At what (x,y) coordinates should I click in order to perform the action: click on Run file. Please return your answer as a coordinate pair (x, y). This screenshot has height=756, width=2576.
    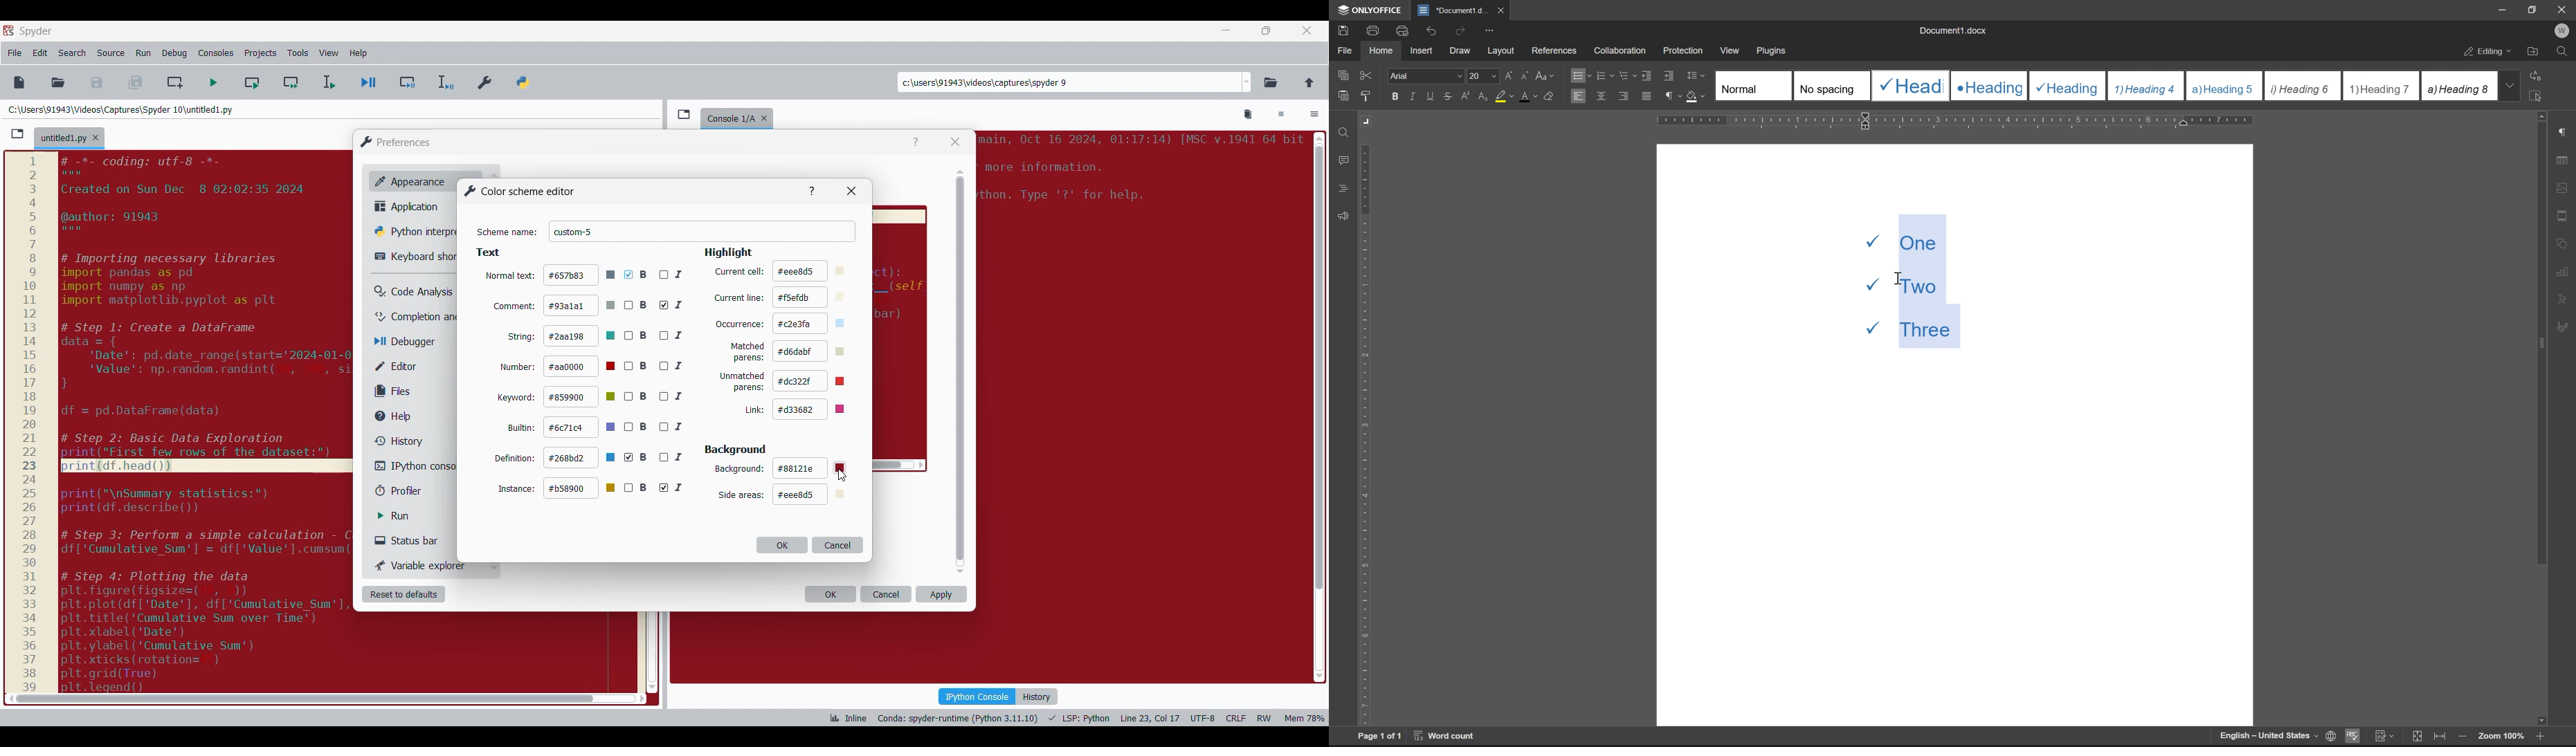
    Looking at the image, I should click on (213, 82).